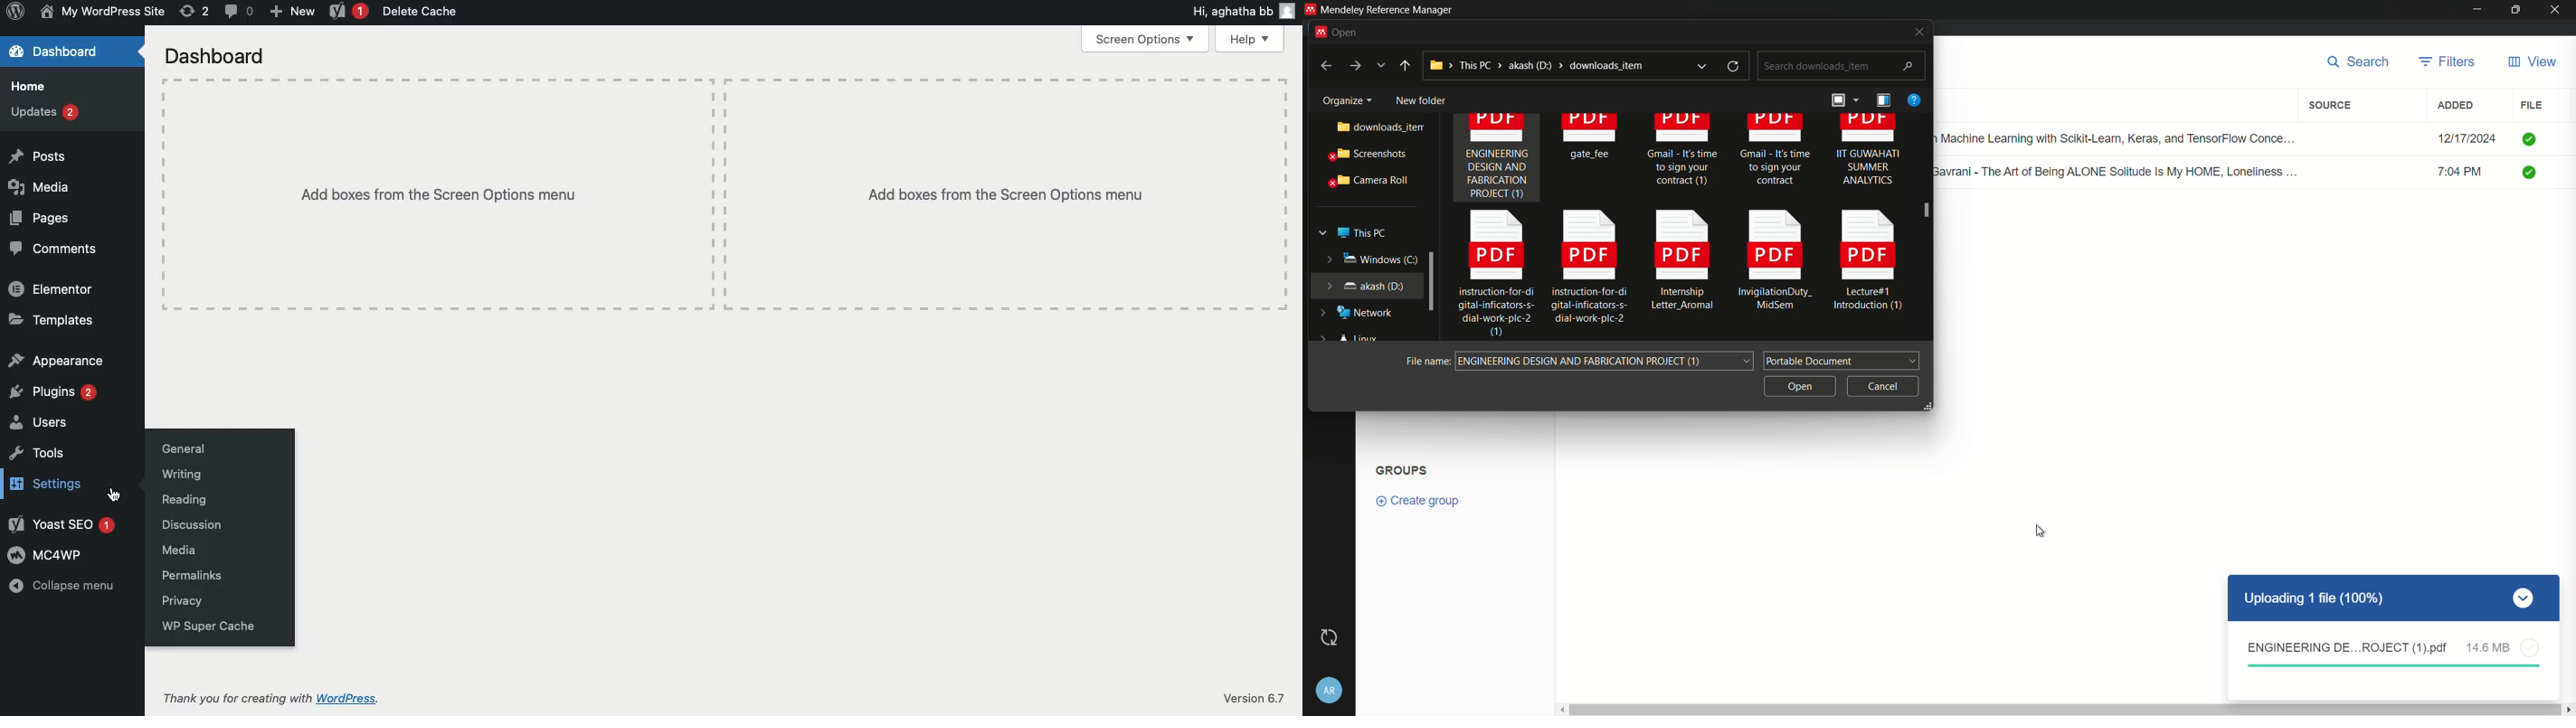 The height and width of the screenshot is (728, 2576). Describe the element at coordinates (1420, 97) in the screenshot. I see `new folder` at that location.